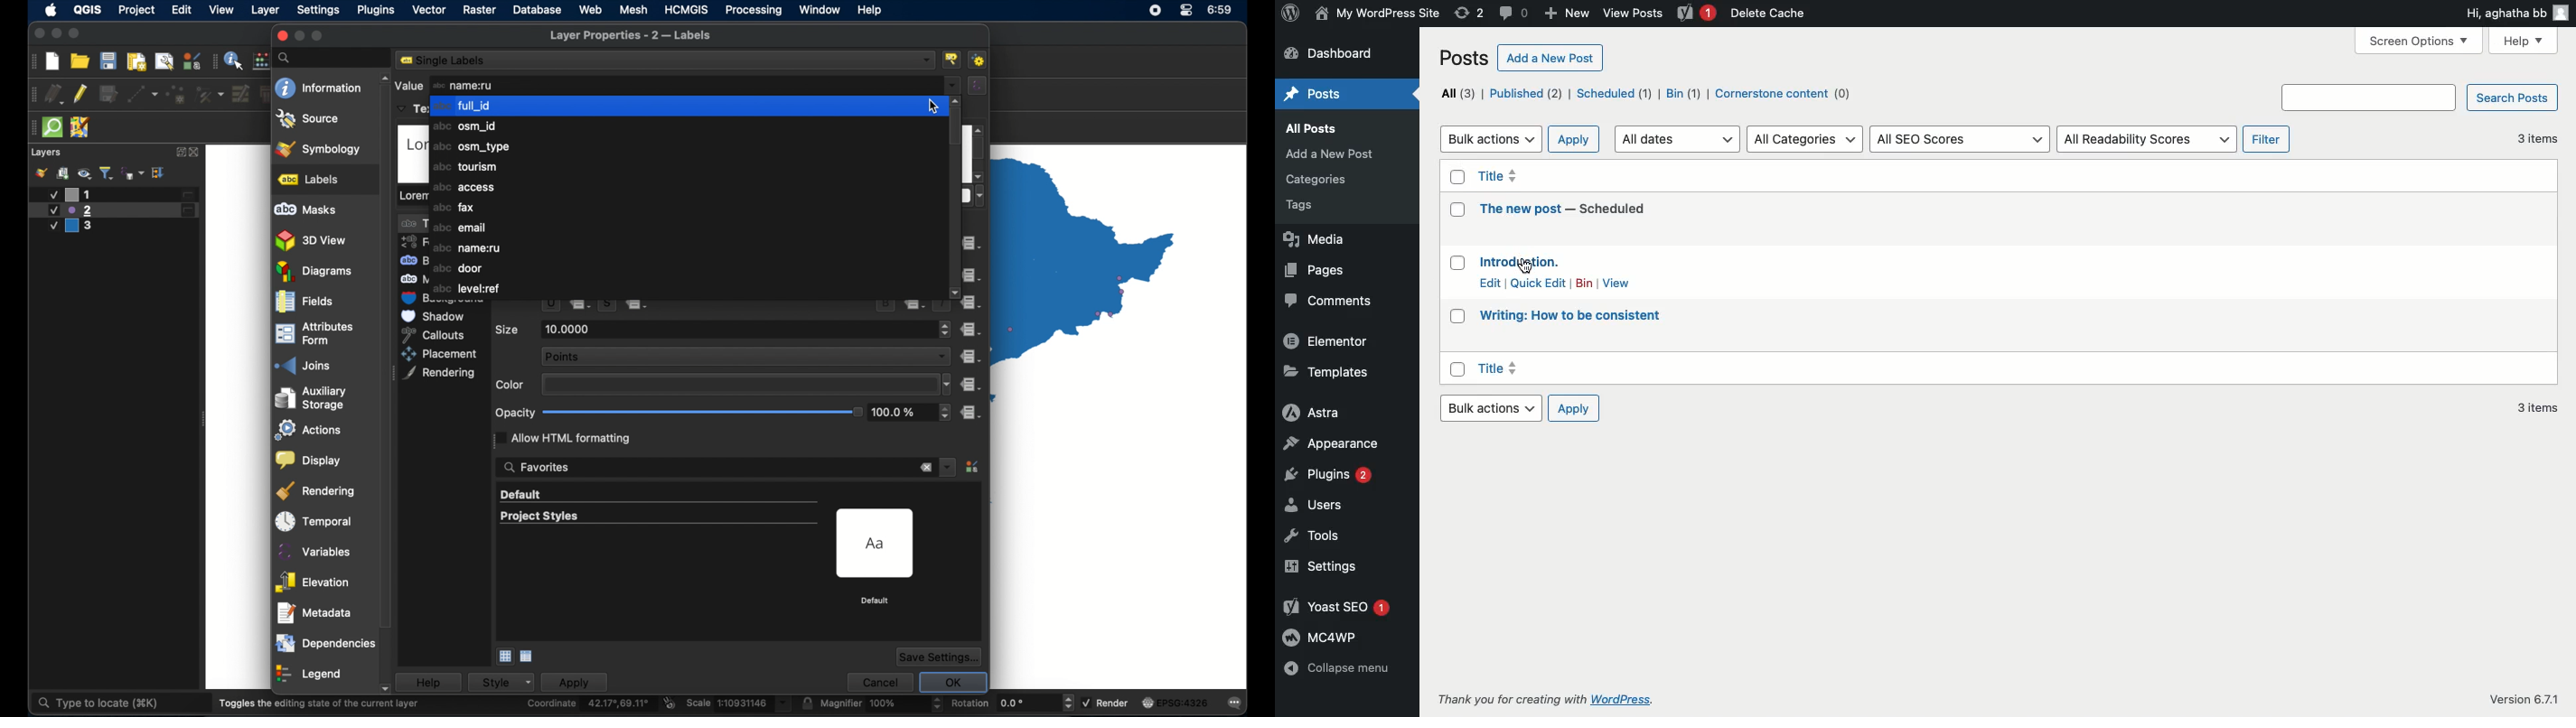  Describe the element at coordinates (1013, 702) in the screenshot. I see `rotation` at that location.